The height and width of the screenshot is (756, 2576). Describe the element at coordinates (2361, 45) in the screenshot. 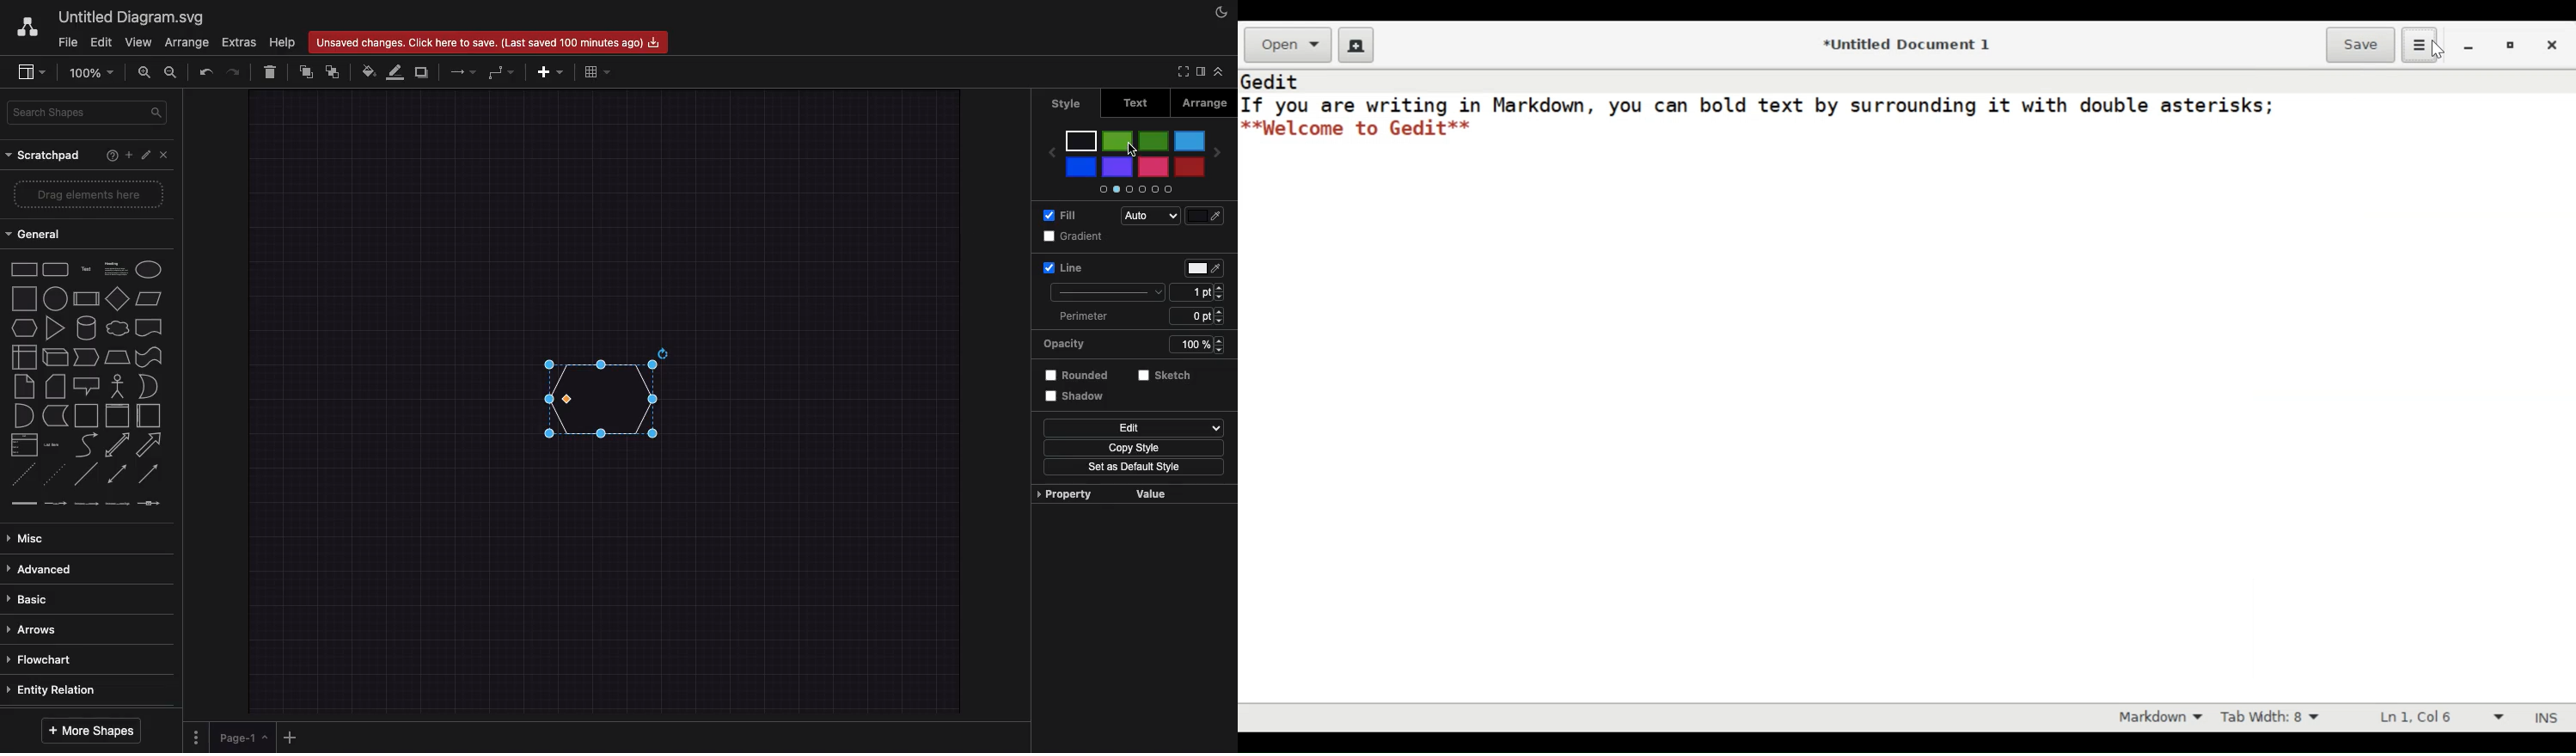

I see `Save` at that location.